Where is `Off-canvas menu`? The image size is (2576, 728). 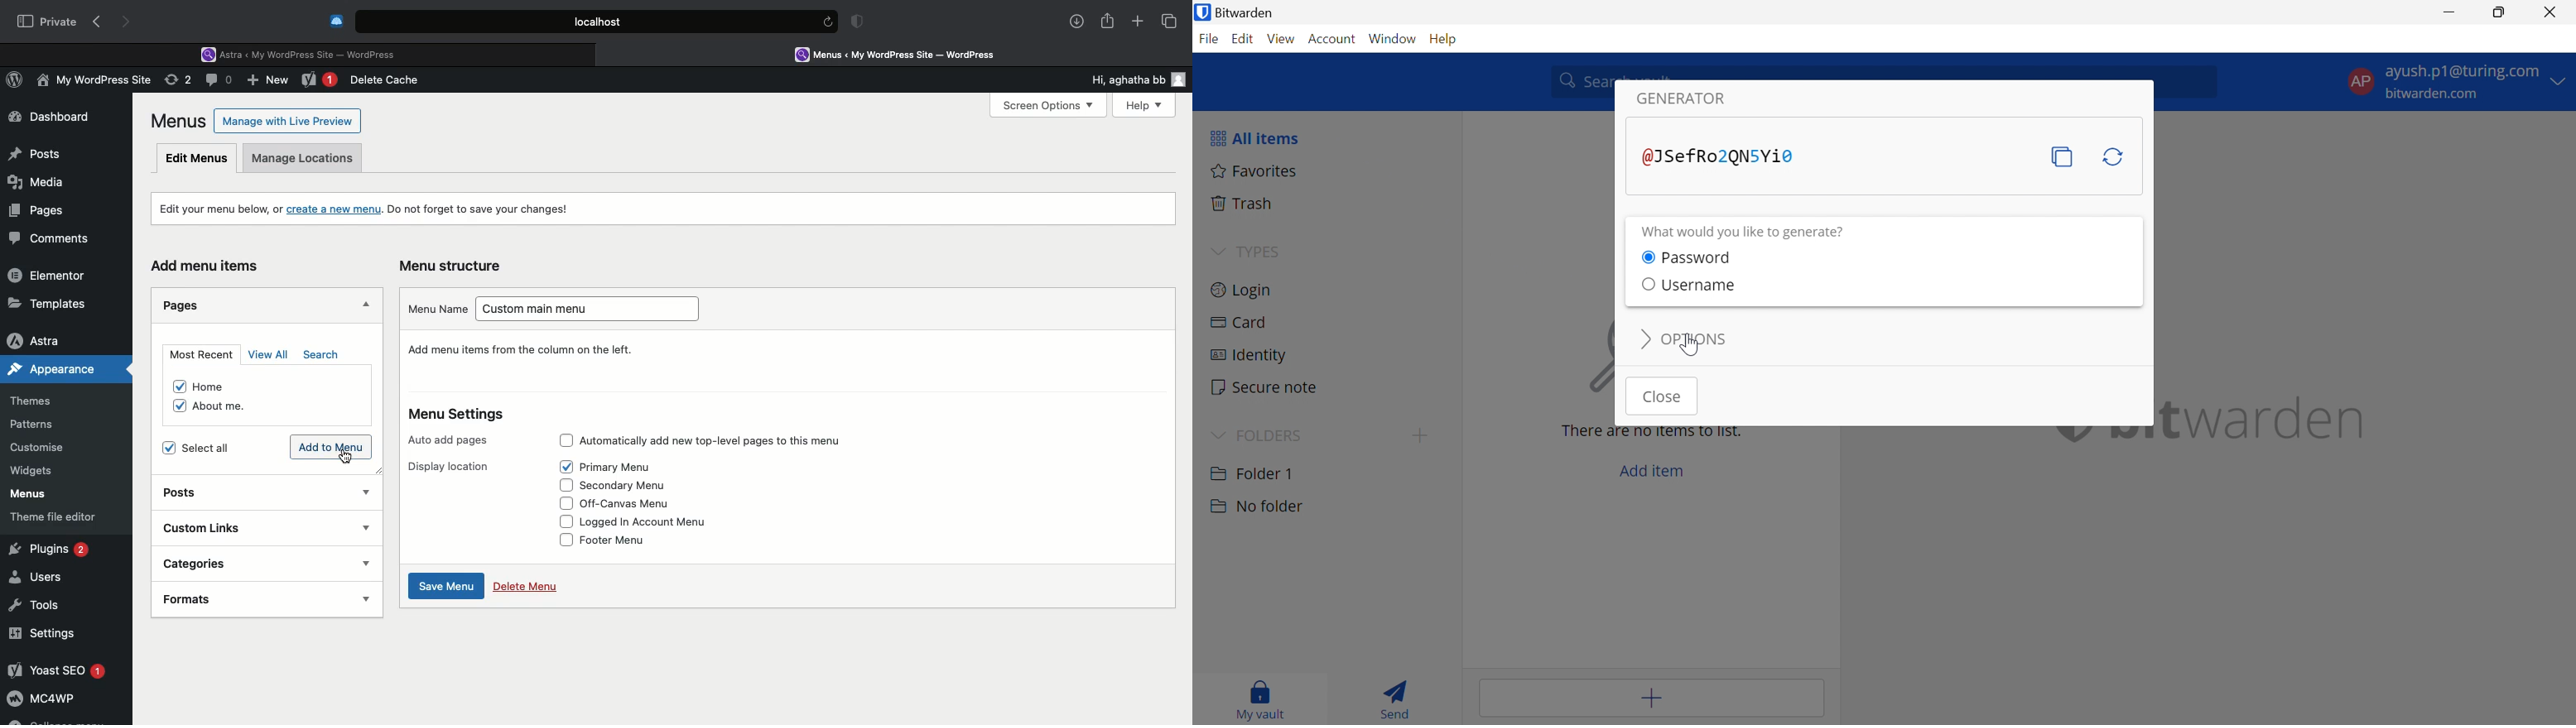
Off-canvas menu is located at coordinates (640, 502).